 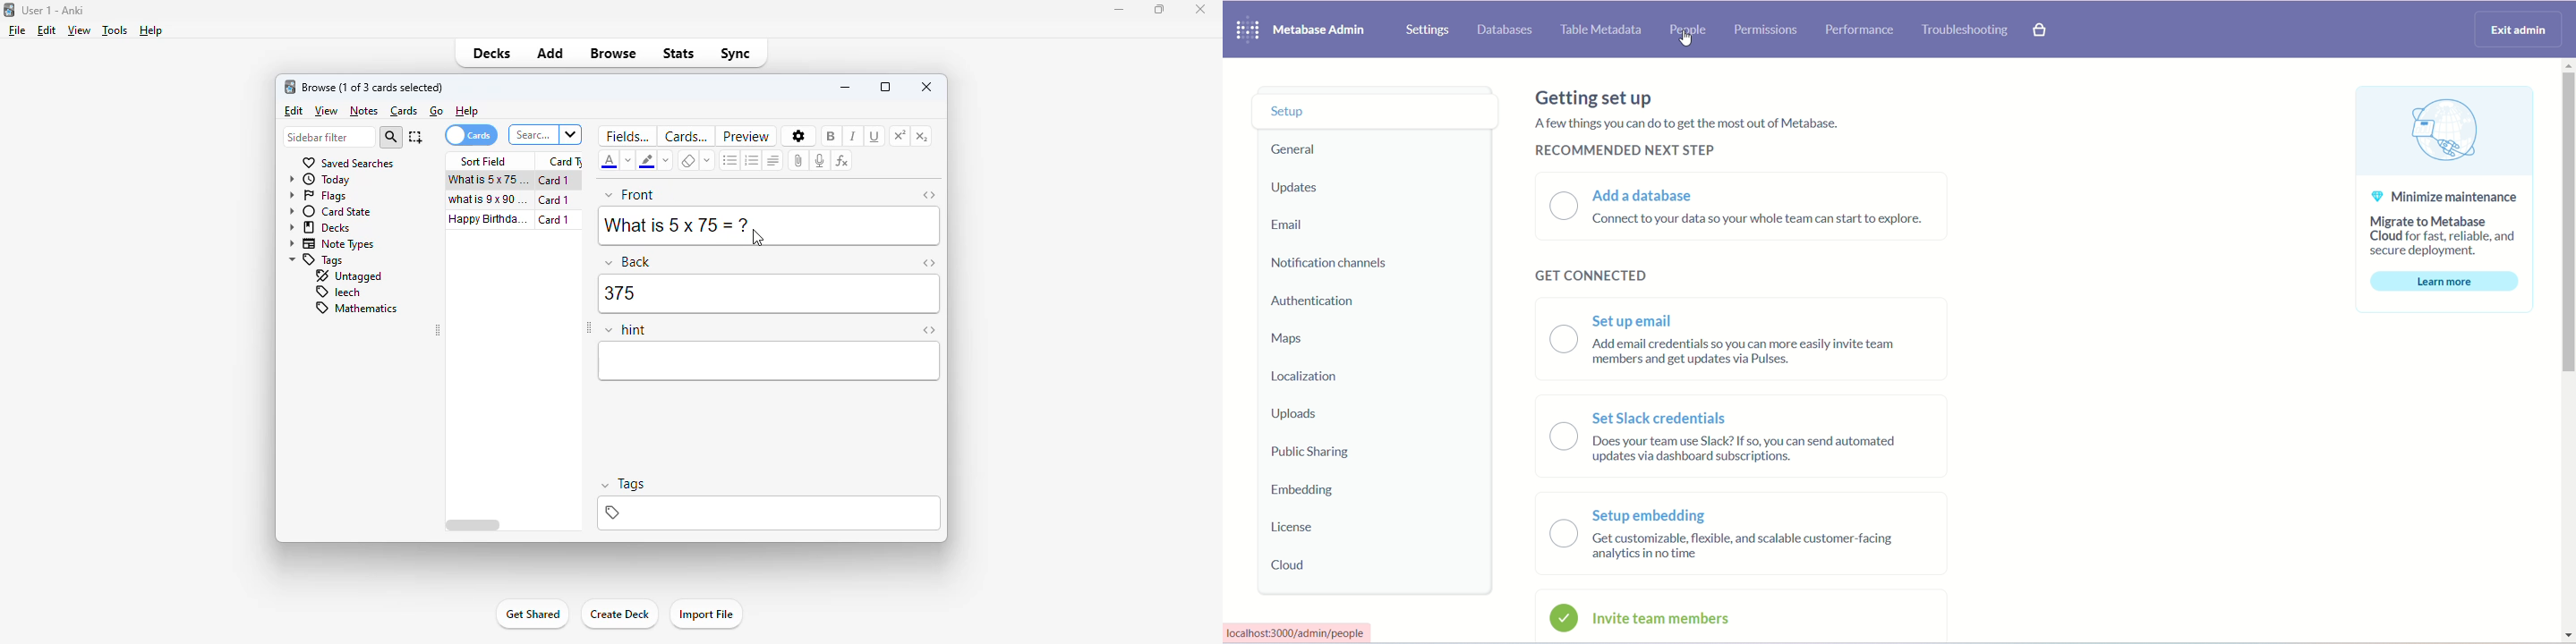 I want to click on unordered list, so click(x=729, y=160).